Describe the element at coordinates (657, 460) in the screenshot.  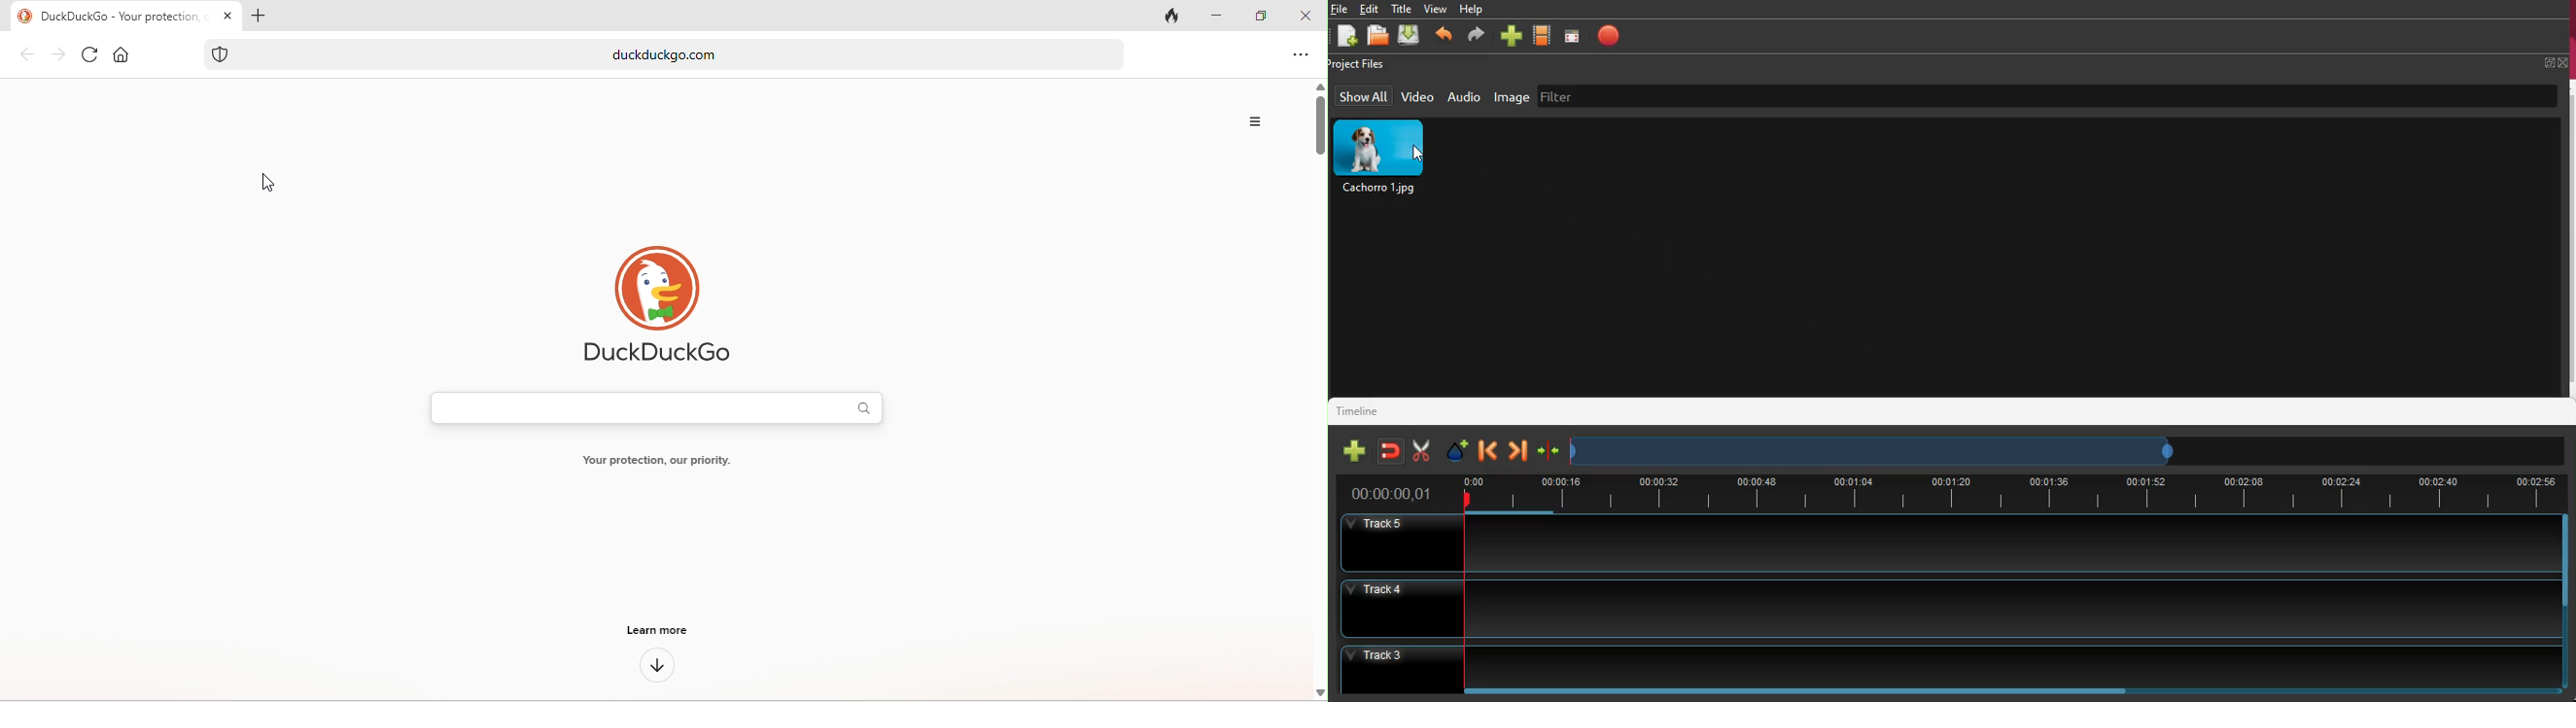
I see `Your protection, out priority.` at that location.